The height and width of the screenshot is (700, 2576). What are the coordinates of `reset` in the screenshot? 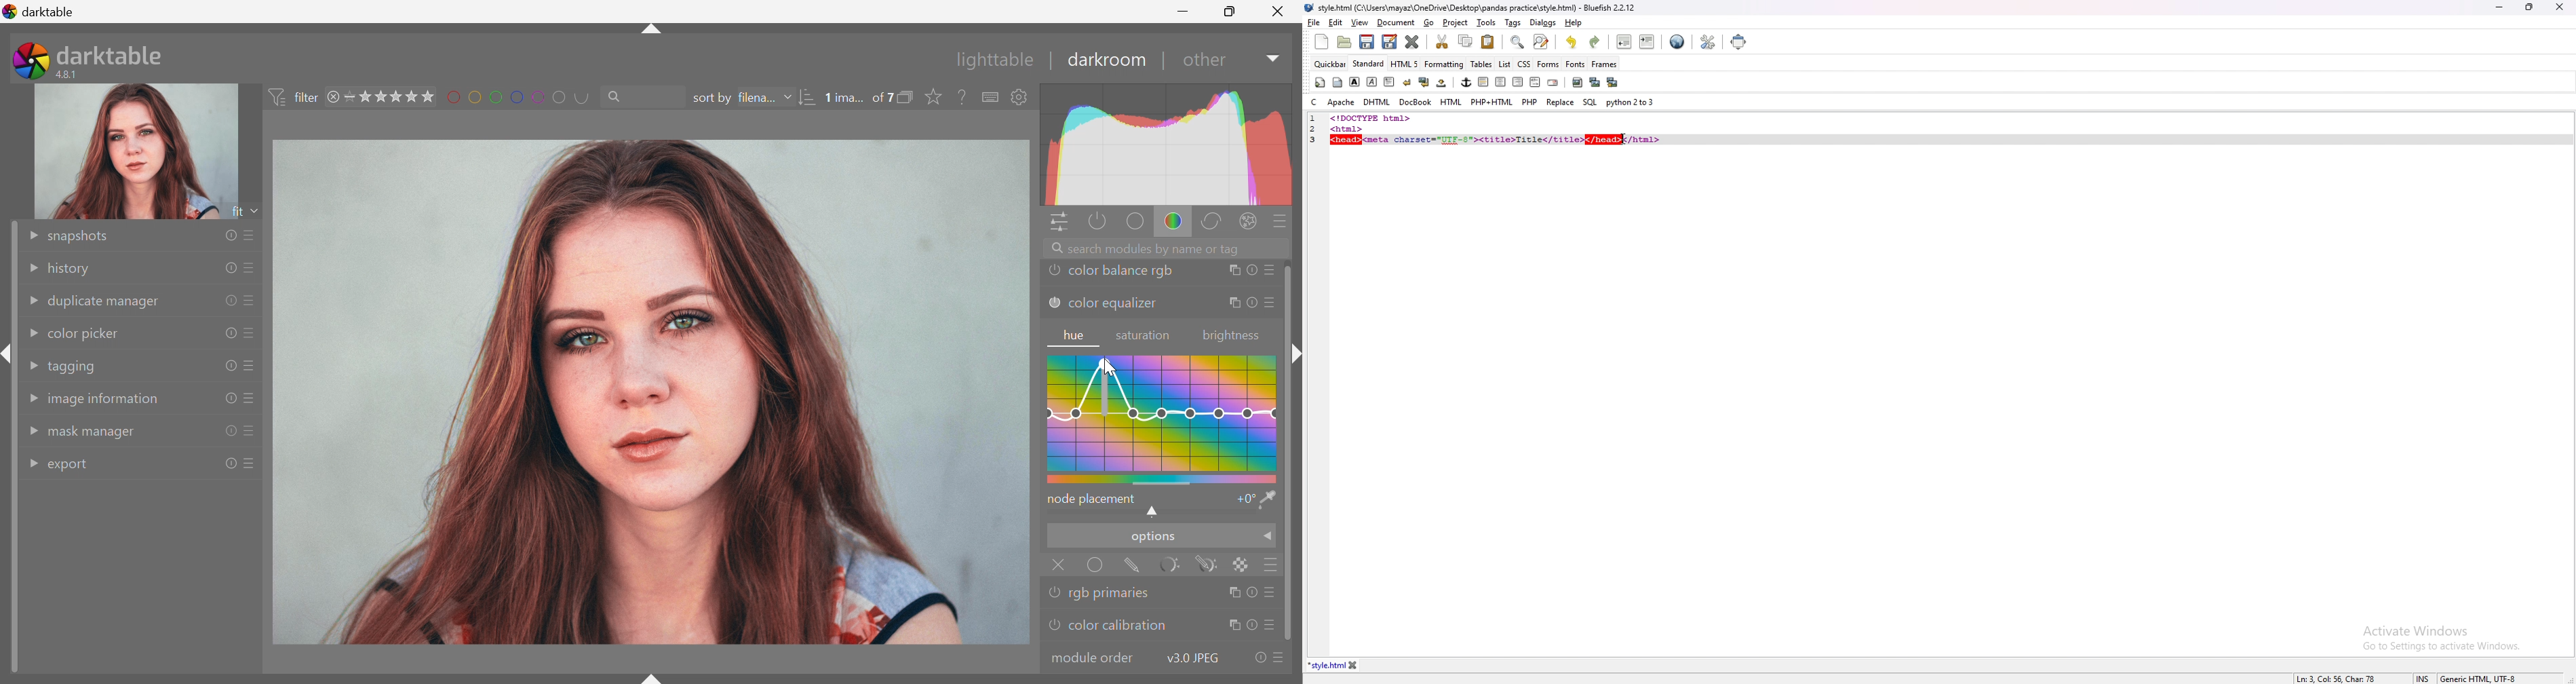 It's located at (229, 299).